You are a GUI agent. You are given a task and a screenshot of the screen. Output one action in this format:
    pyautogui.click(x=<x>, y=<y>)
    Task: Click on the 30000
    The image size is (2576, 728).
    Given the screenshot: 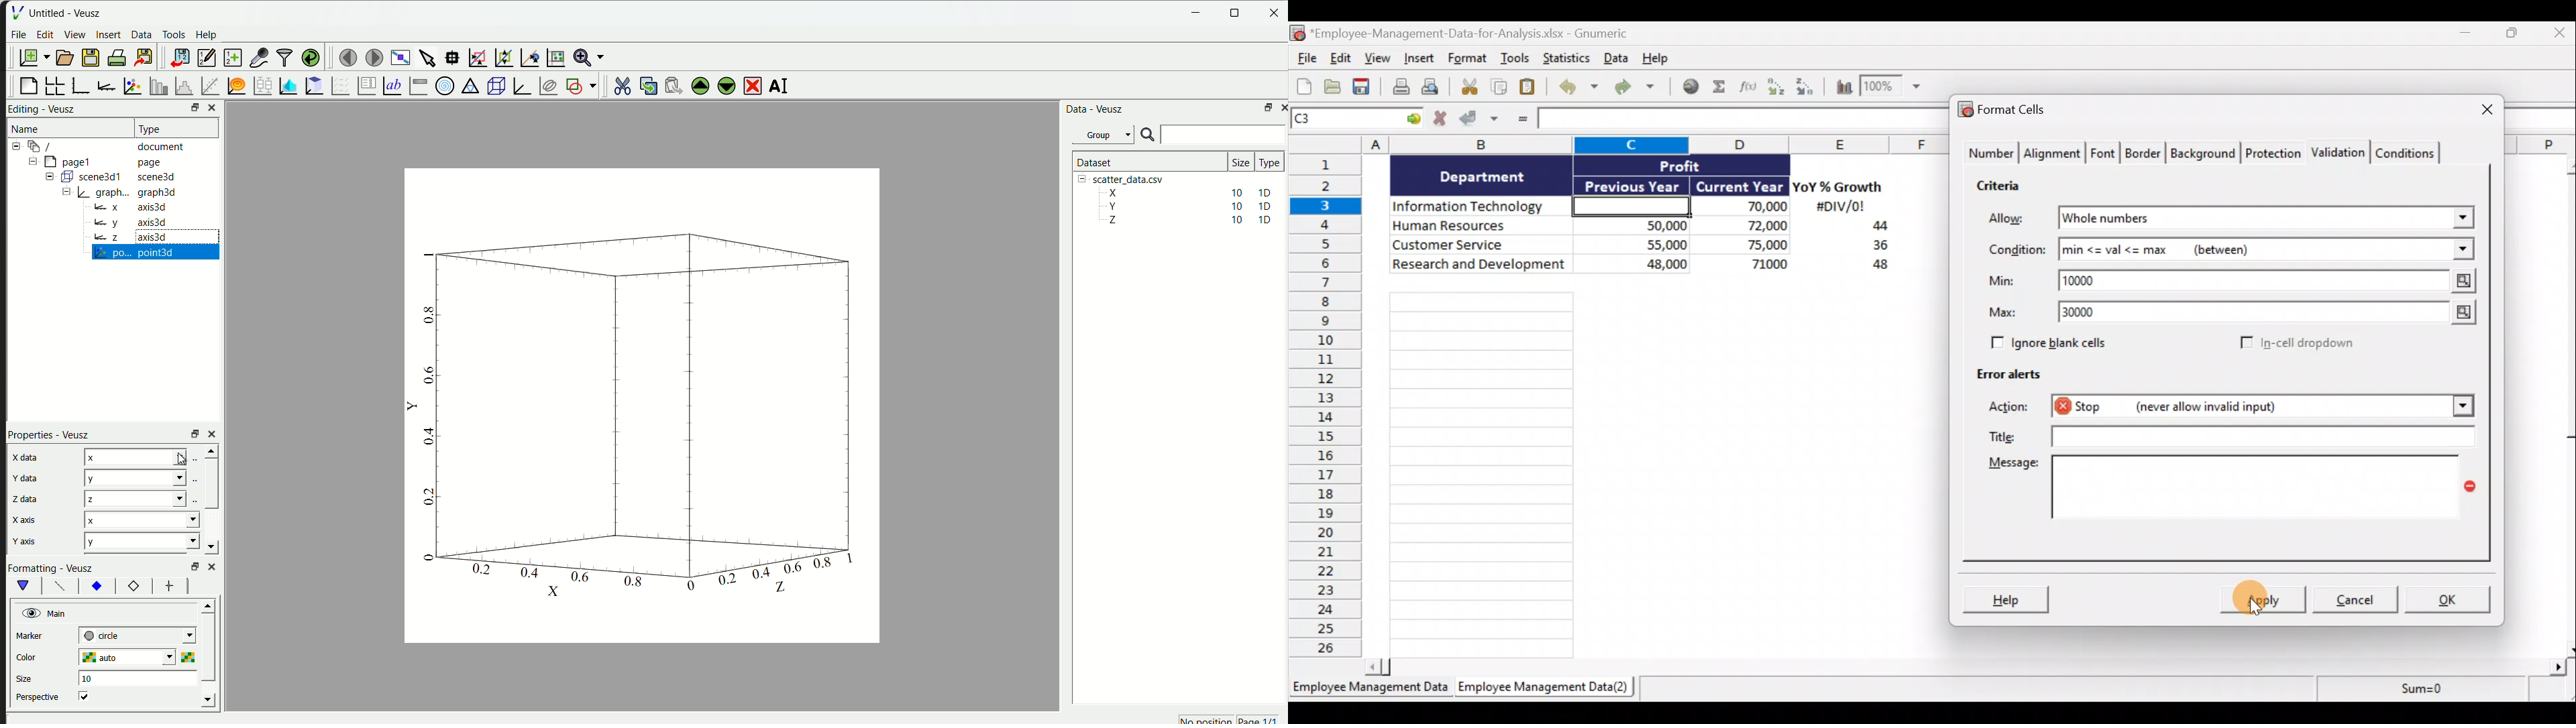 What is the action you would take?
    pyautogui.click(x=2088, y=314)
    